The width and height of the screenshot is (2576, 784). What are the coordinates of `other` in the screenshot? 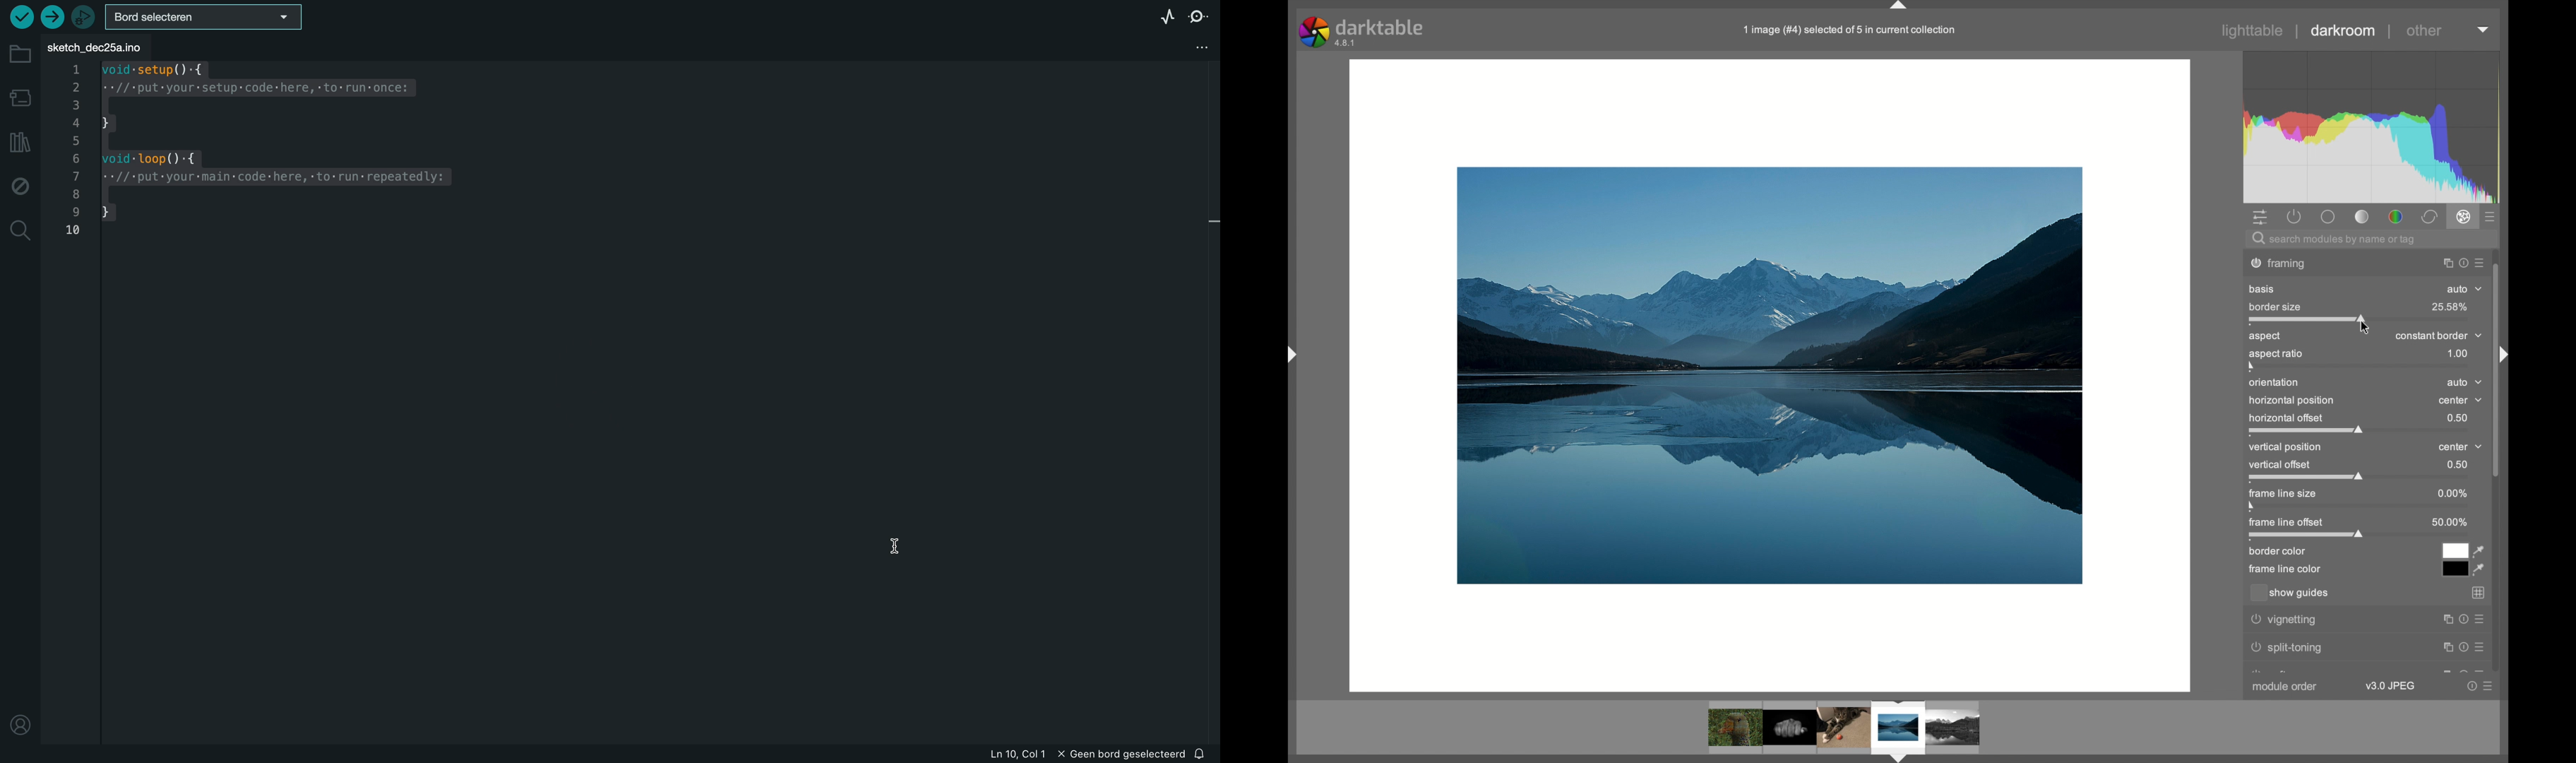 It's located at (2426, 31).